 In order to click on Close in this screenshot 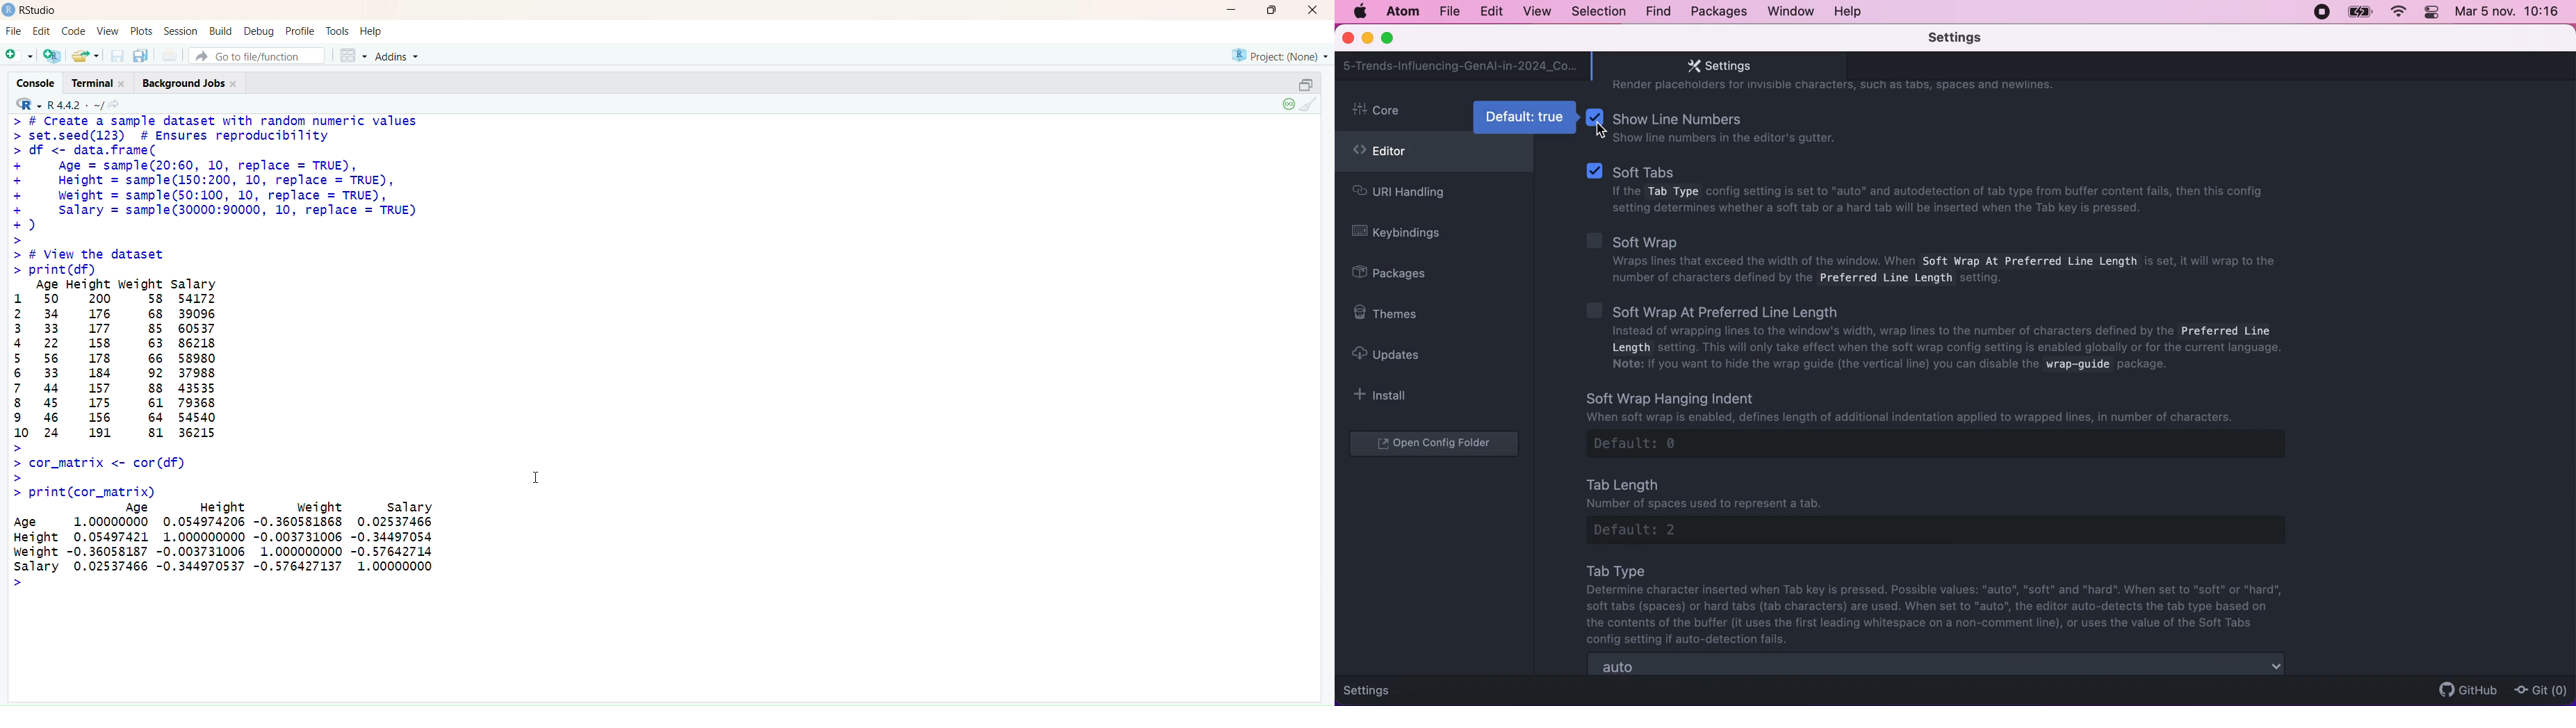, I will do `click(1311, 12)`.